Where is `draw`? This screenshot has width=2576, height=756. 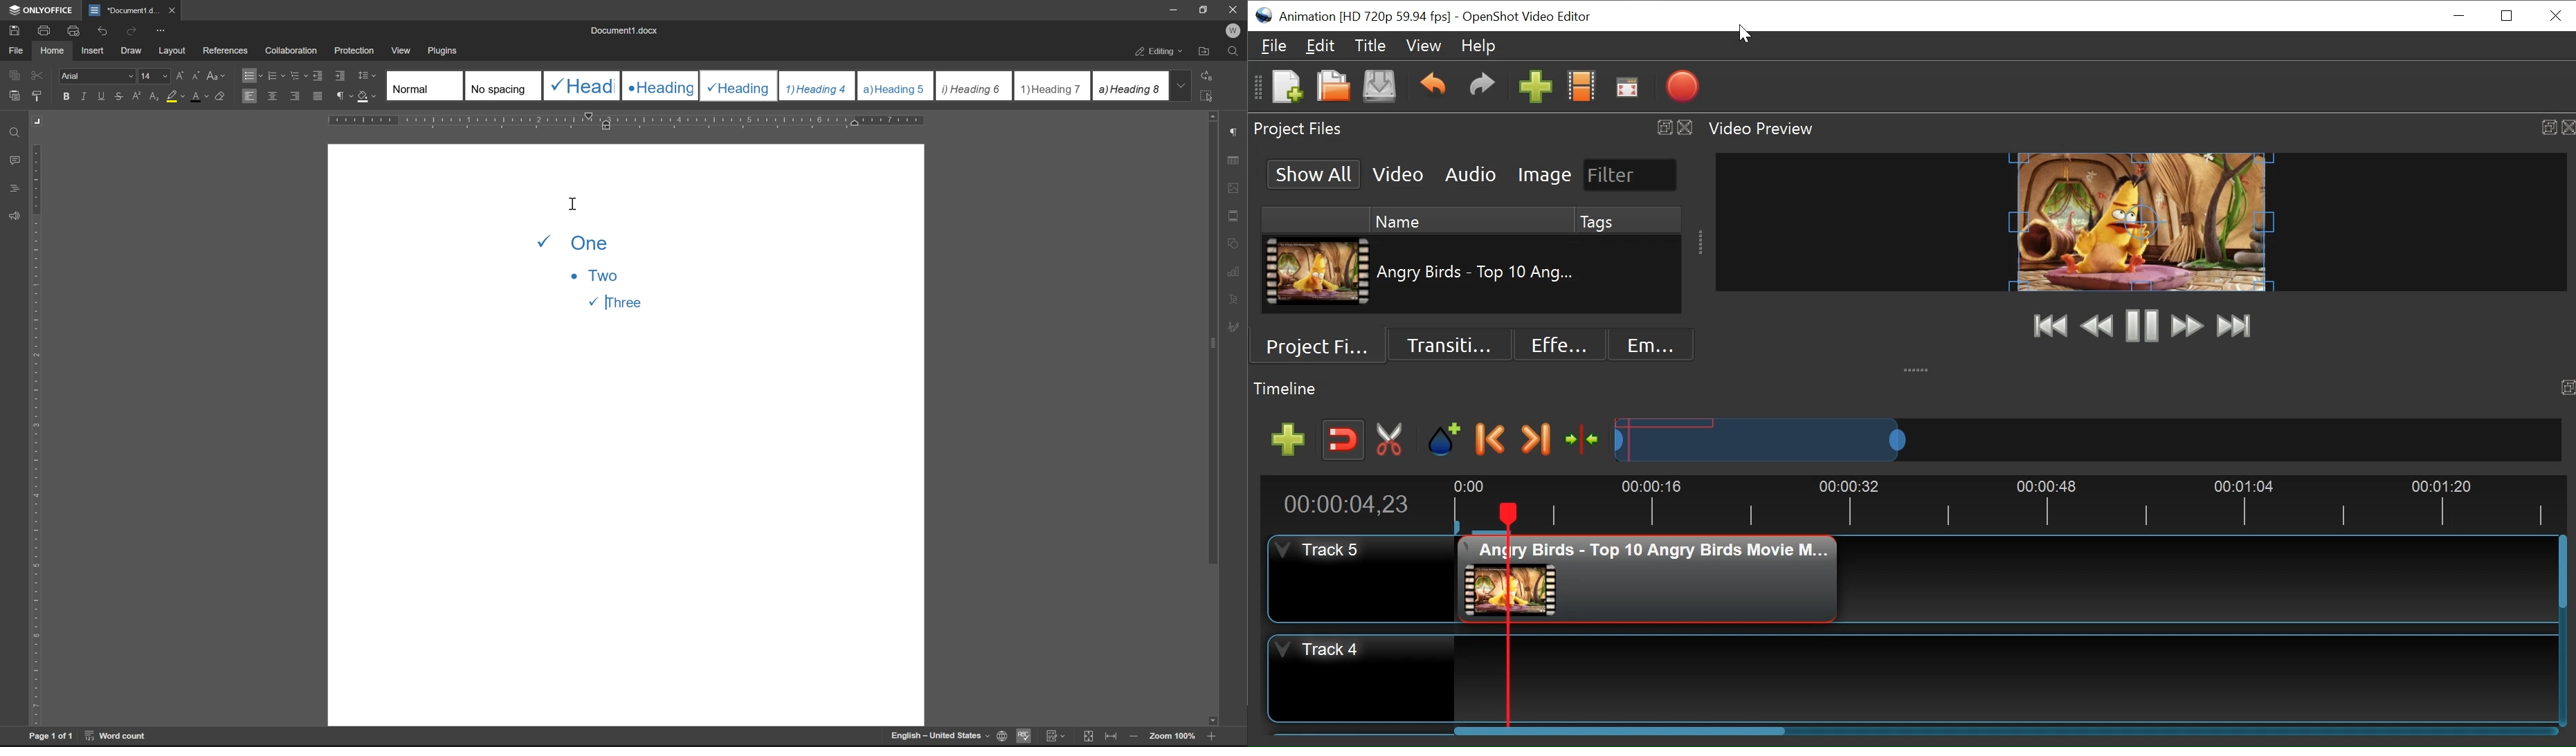
draw is located at coordinates (134, 51).